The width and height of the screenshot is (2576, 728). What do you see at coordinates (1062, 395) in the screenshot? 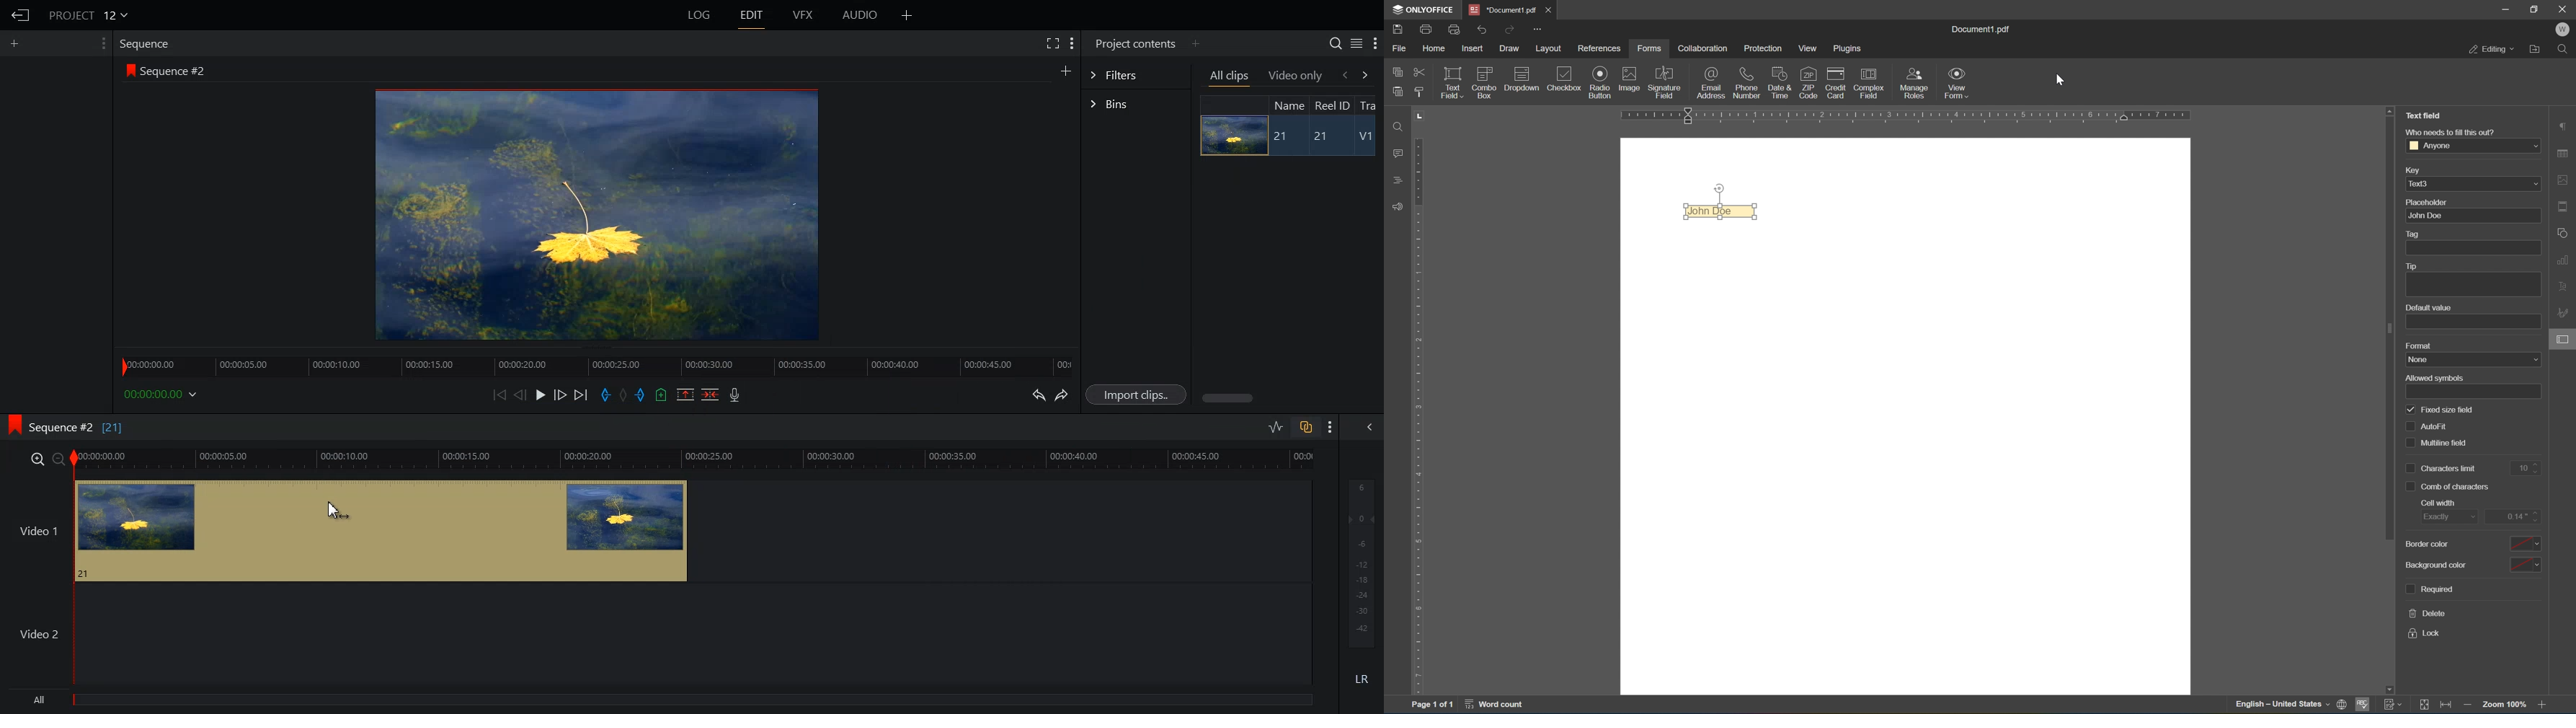
I see `Redo` at bounding box center [1062, 395].